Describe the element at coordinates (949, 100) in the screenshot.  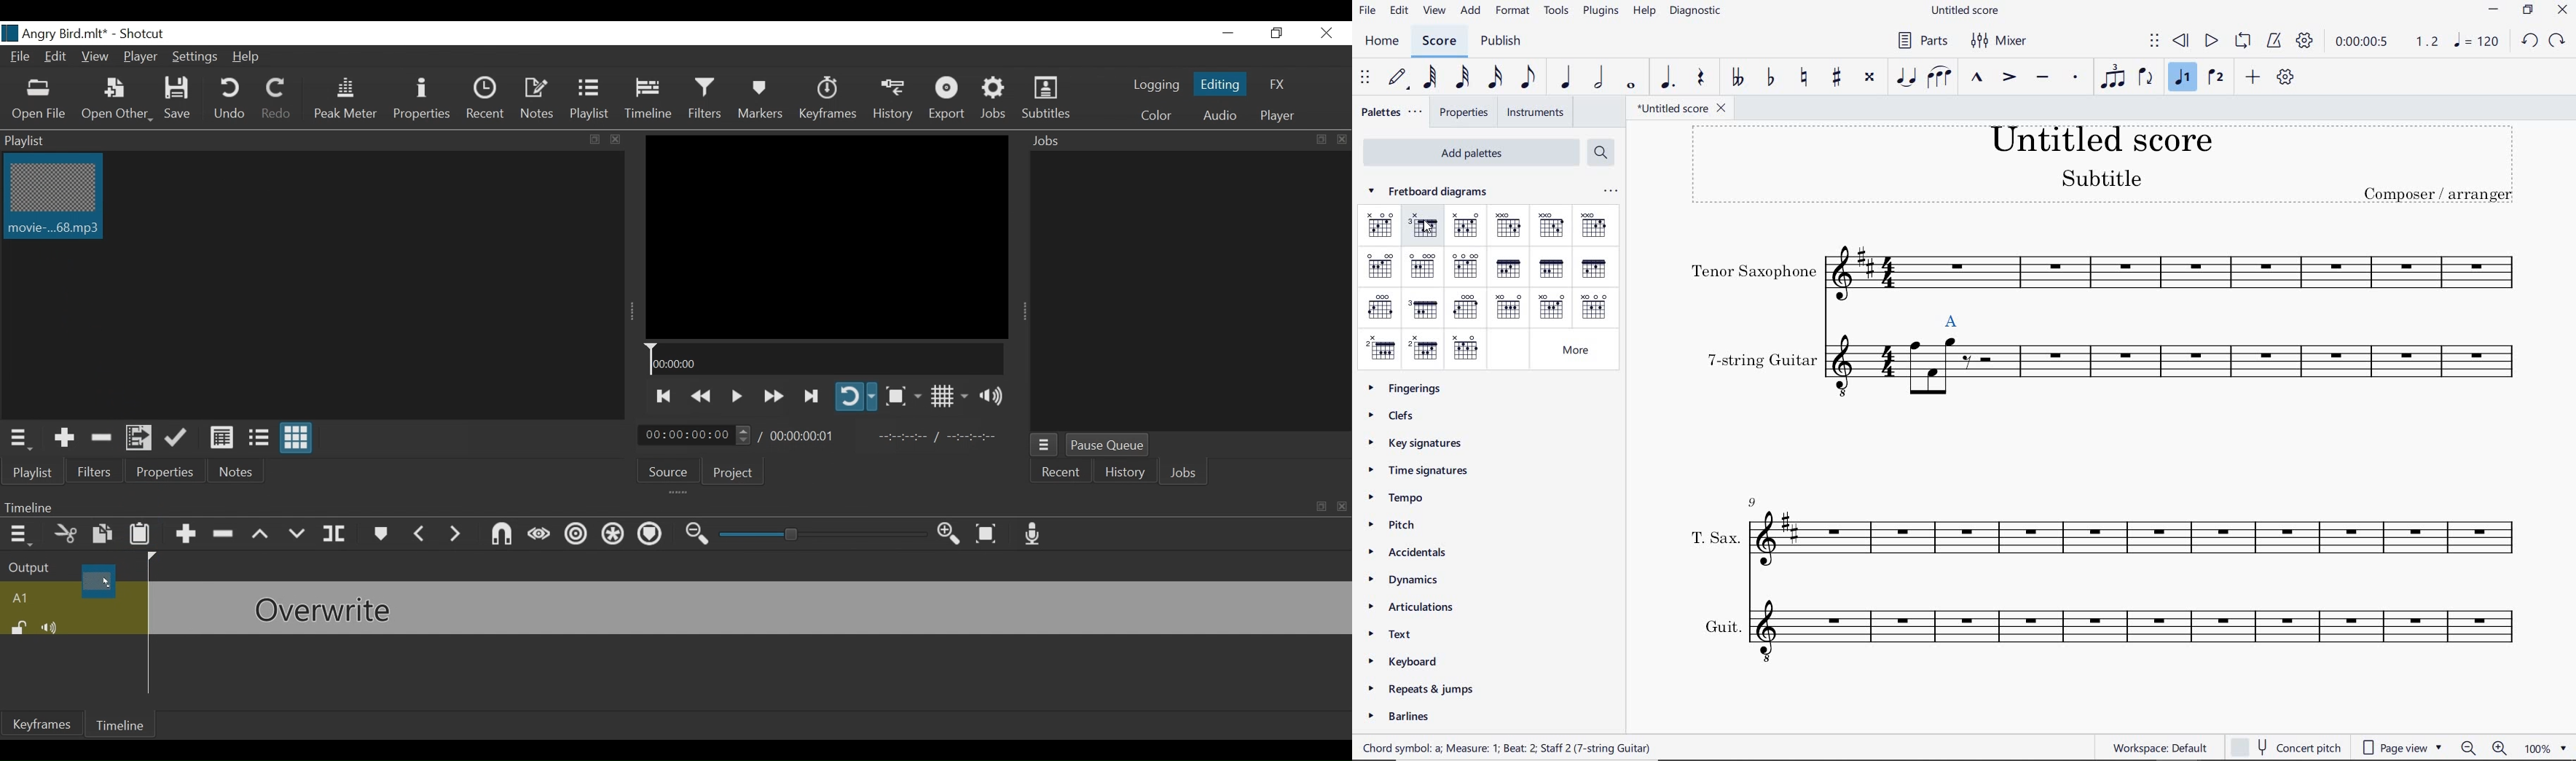
I see `Export` at that location.